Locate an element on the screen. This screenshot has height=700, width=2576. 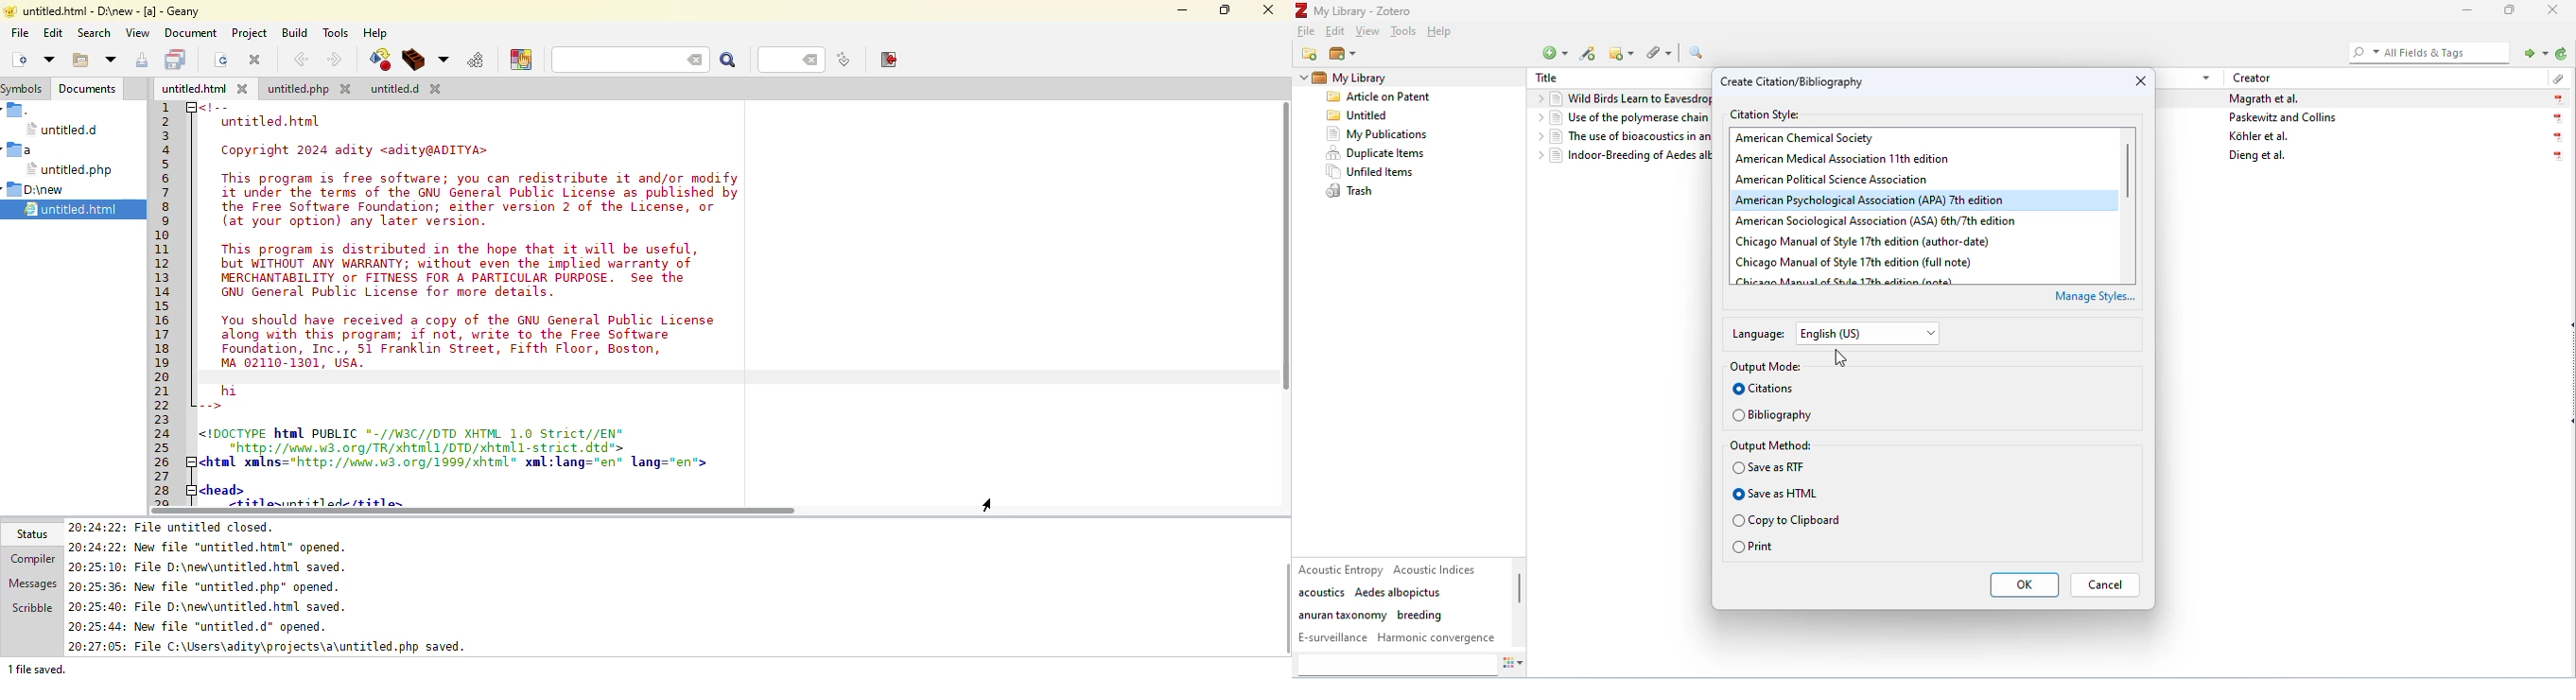
My Library - Zotero is located at coordinates (1357, 11).